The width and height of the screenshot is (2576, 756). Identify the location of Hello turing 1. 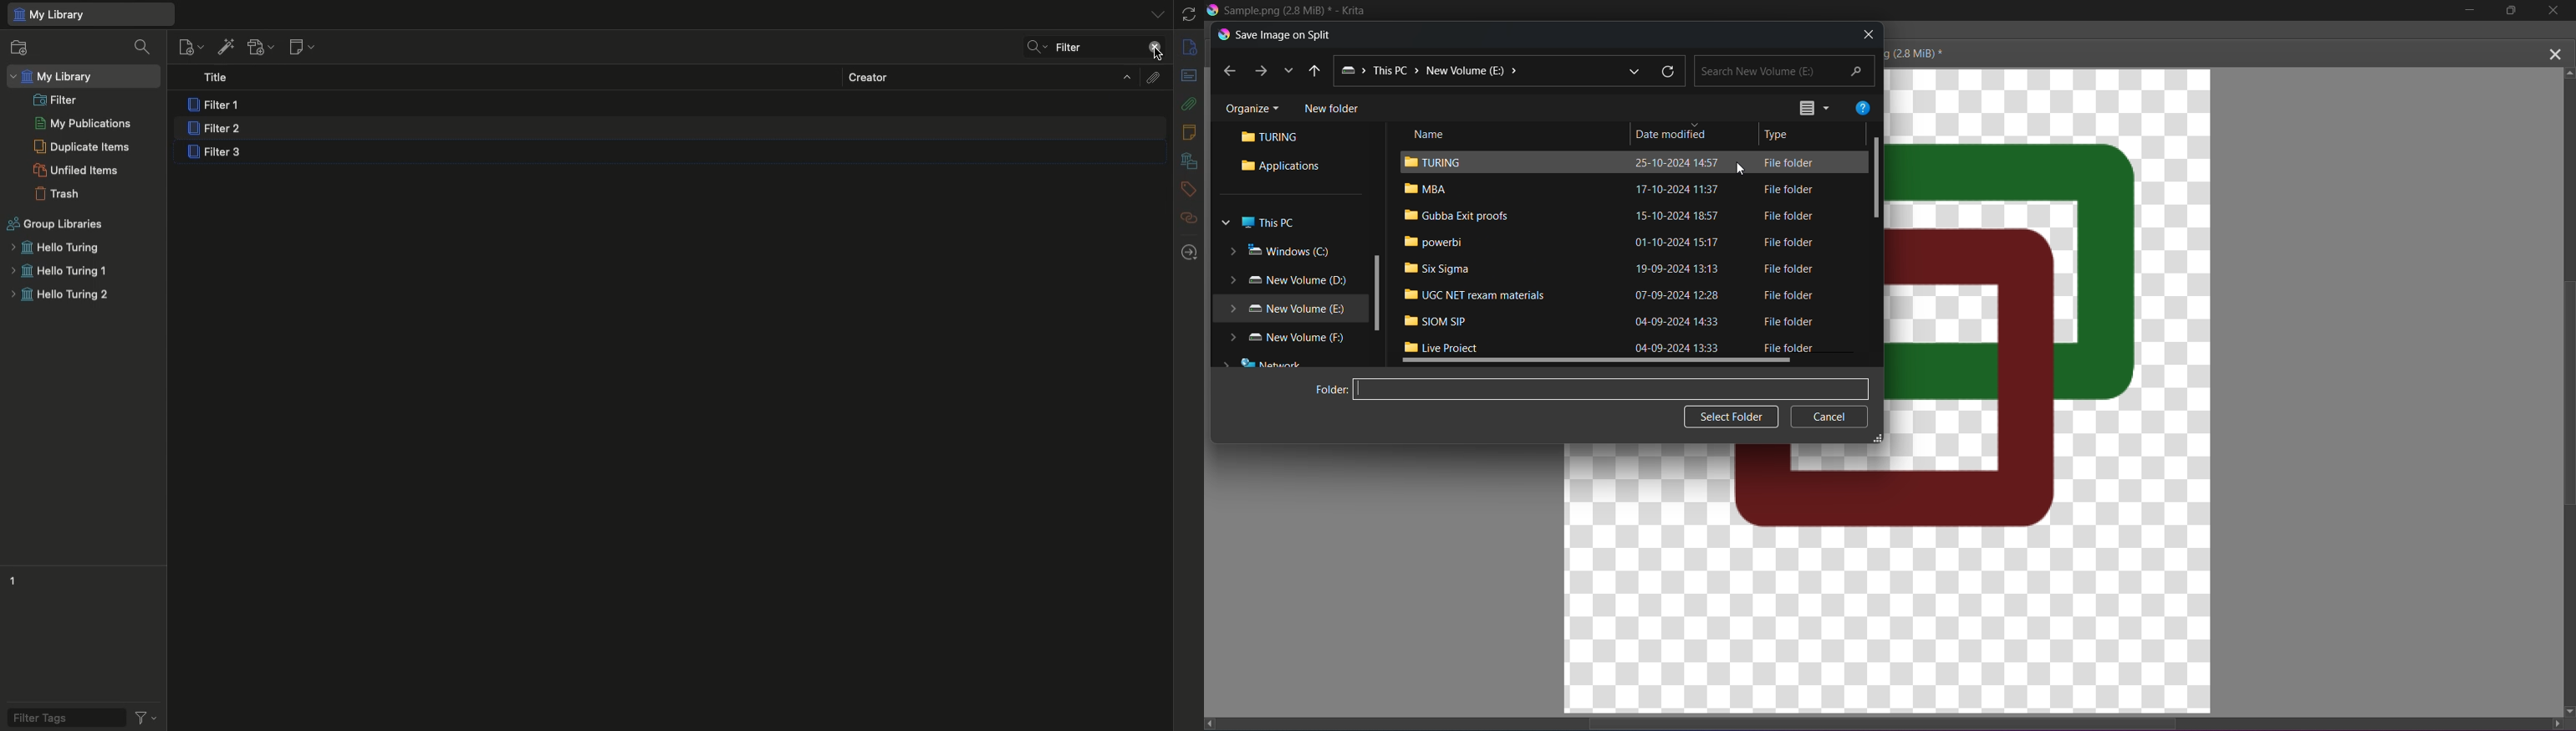
(59, 272).